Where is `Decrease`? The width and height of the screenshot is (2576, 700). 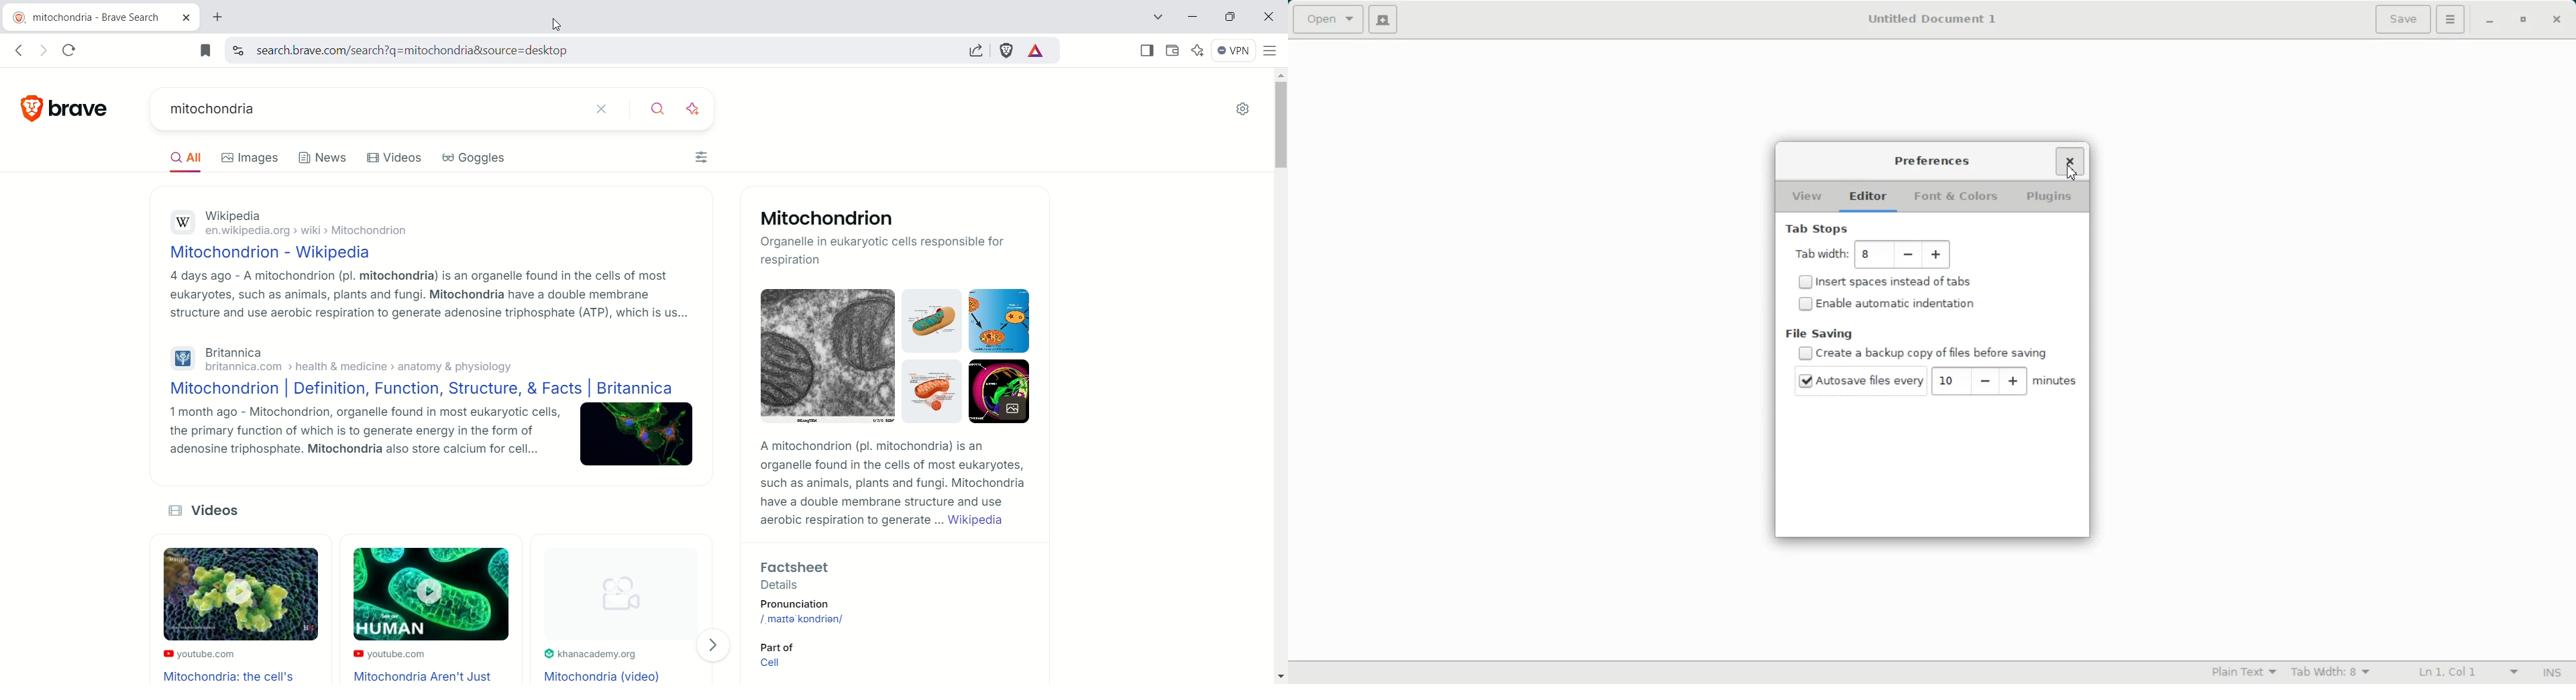
Decrease is located at coordinates (1909, 255).